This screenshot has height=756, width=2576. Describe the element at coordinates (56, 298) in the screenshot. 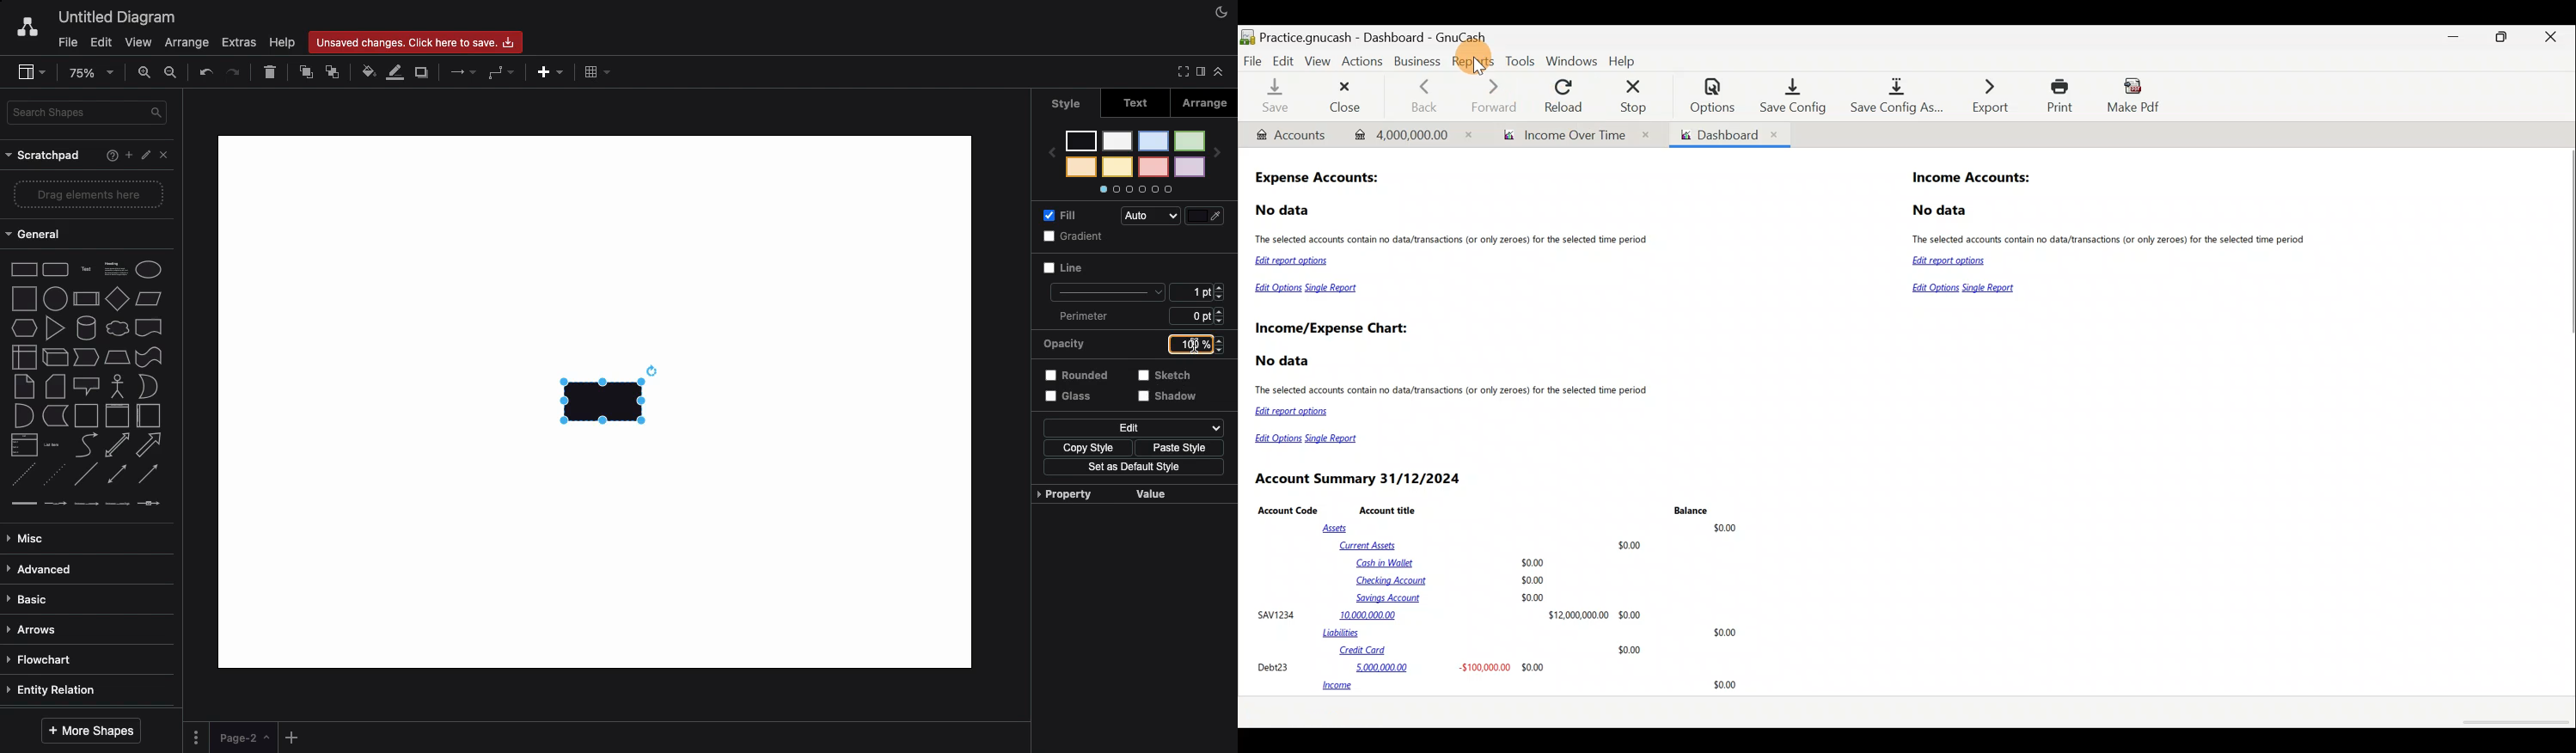

I see `circle` at that location.